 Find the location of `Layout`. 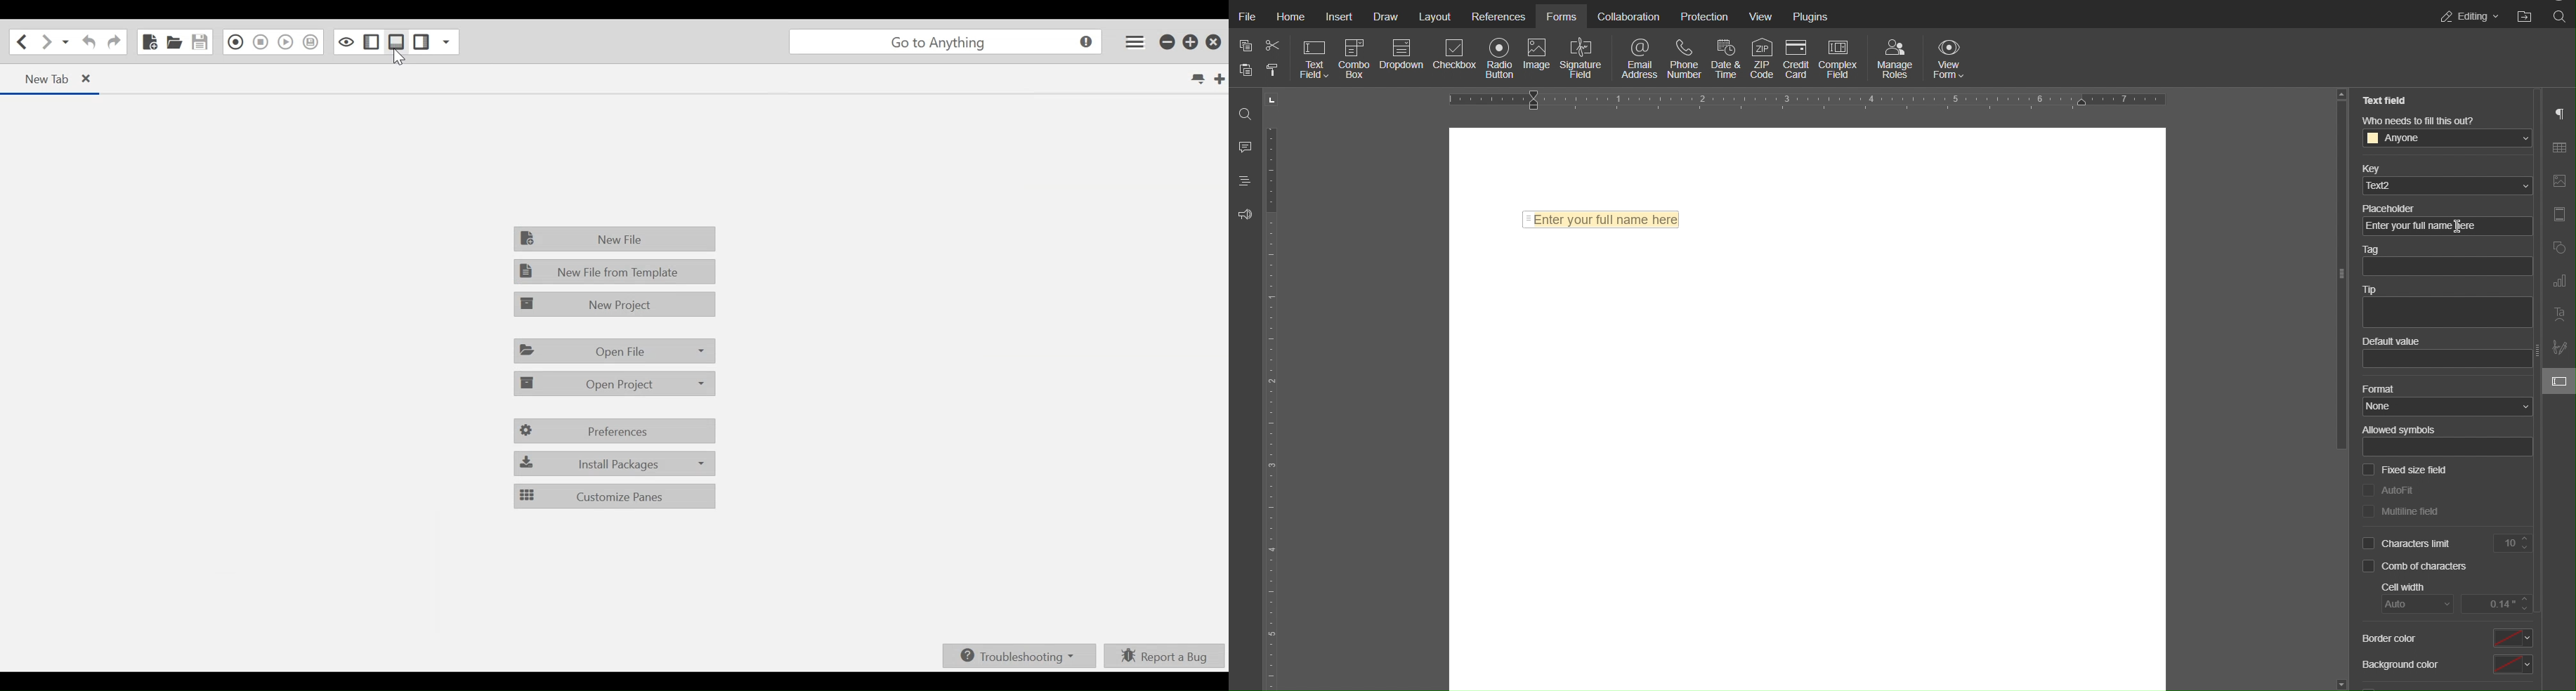

Layout is located at coordinates (1434, 18).